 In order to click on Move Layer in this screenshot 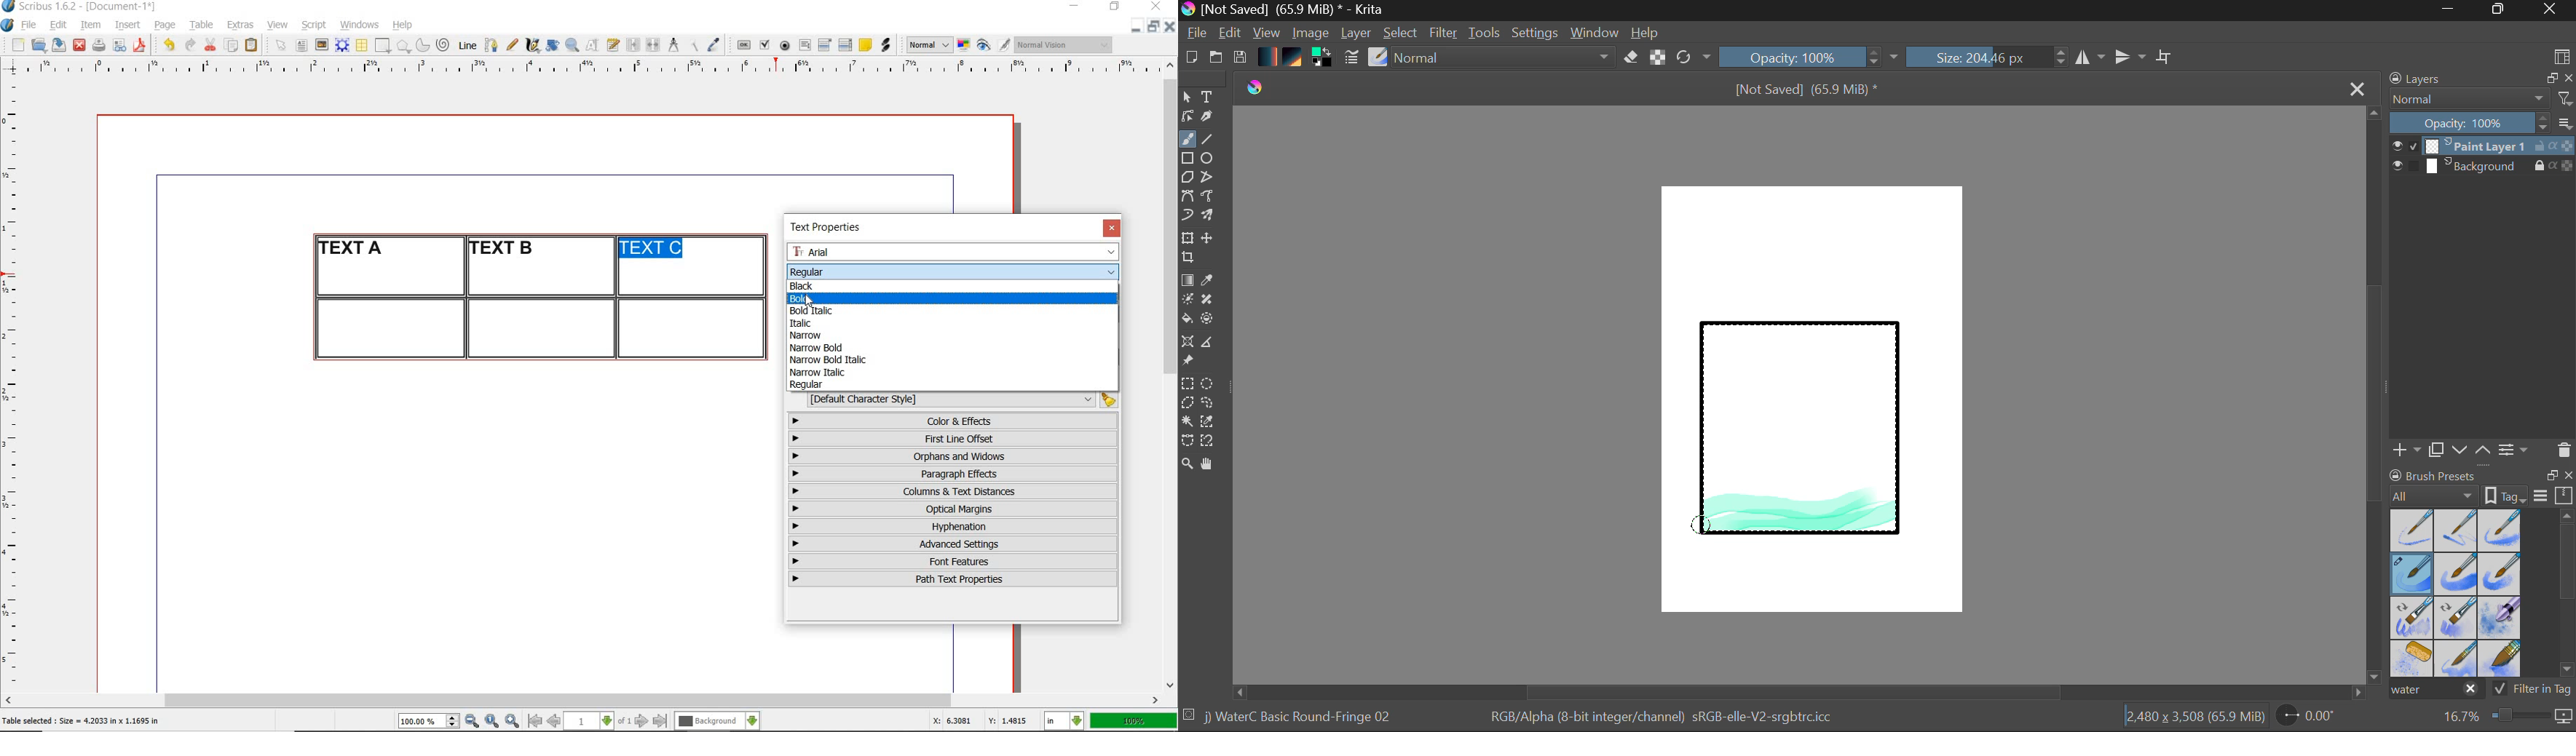, I will do `click(1209, 238)`.